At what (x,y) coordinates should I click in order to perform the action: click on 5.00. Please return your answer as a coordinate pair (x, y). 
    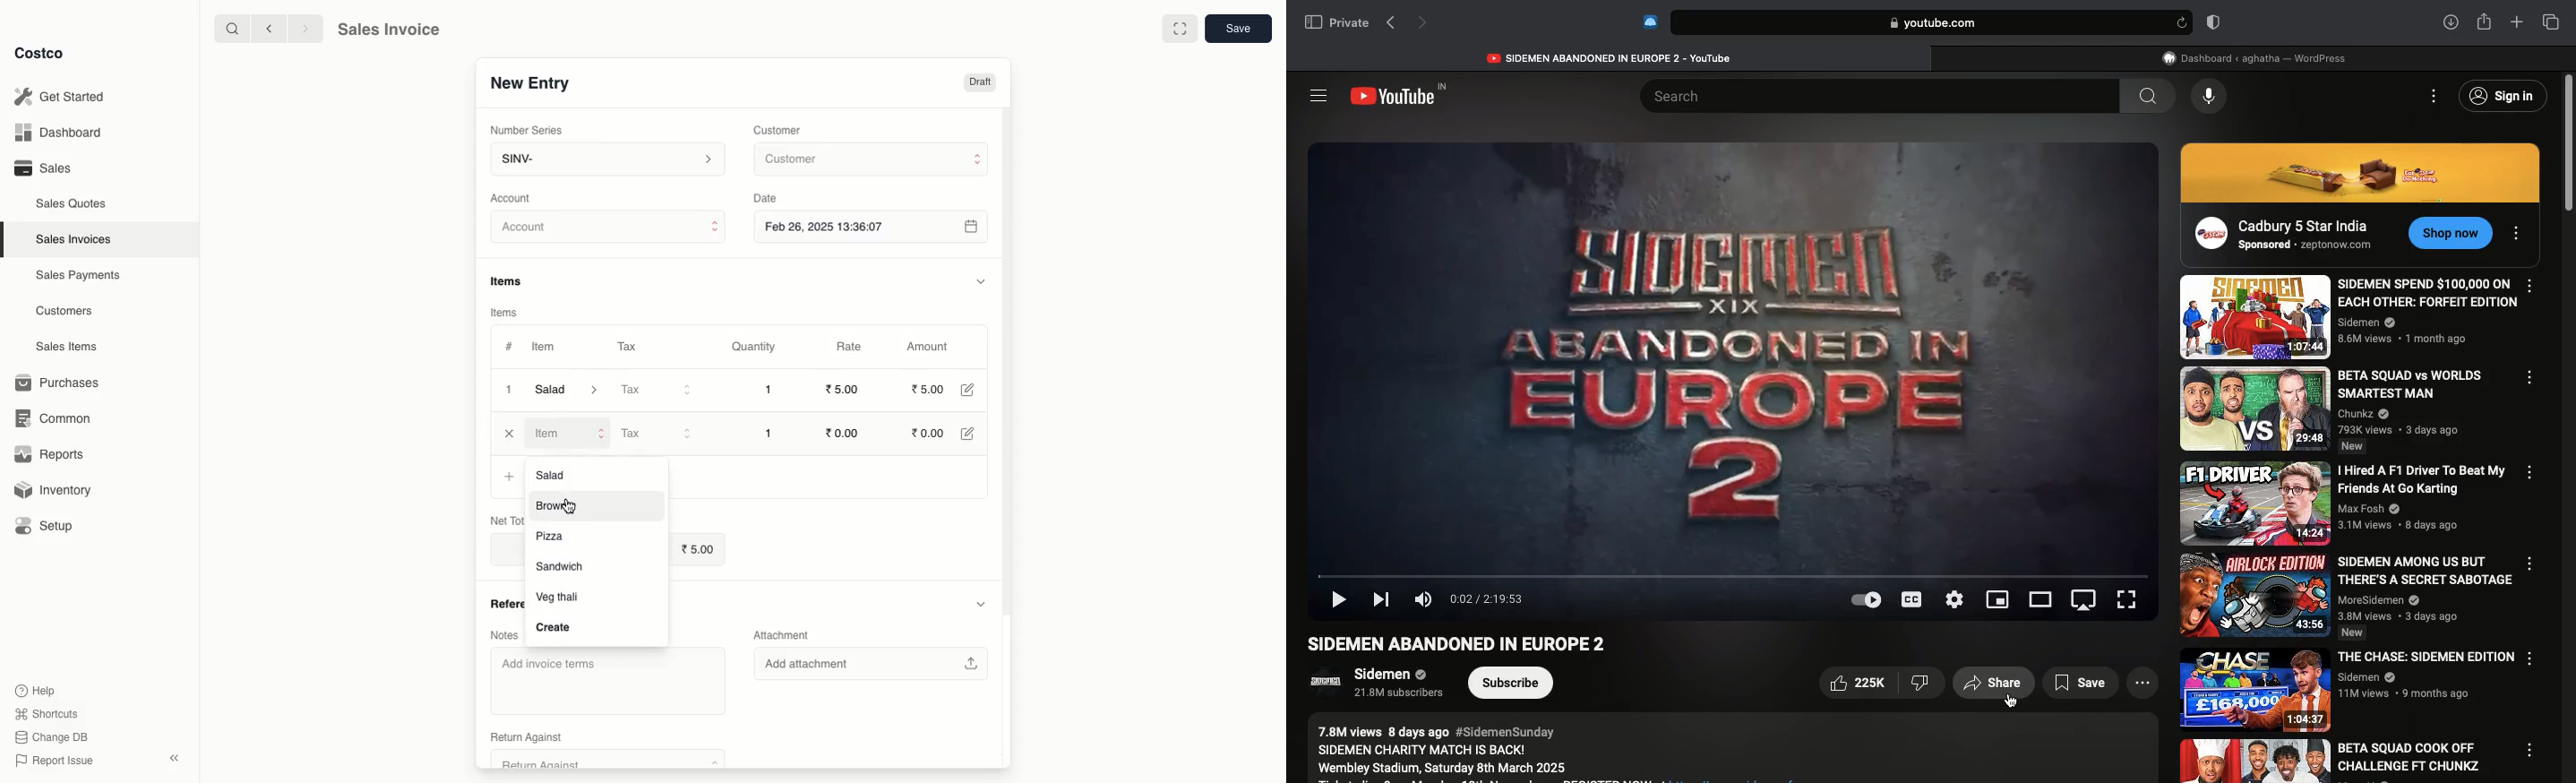
    Looking at the image, I should click on (845, 389).